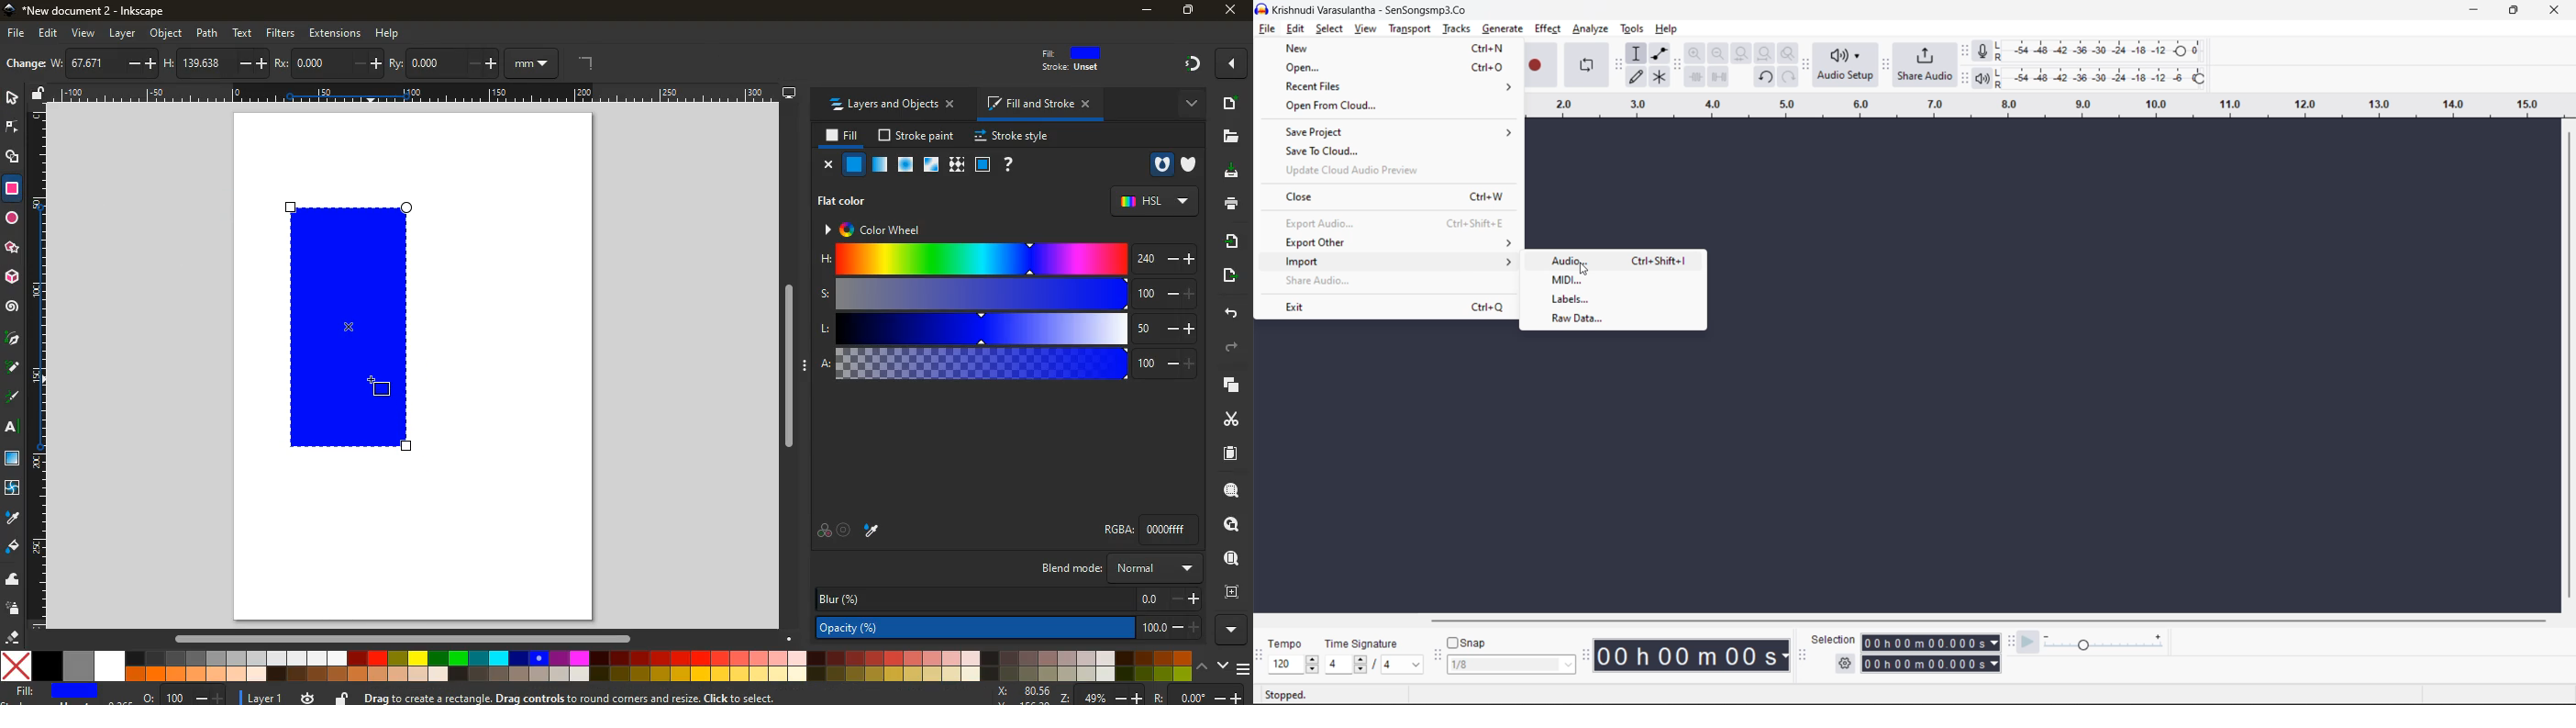 This screenshot has width=2576, height=728. I want to click on 00 h 00m 00.000s, so click(1931, 643).